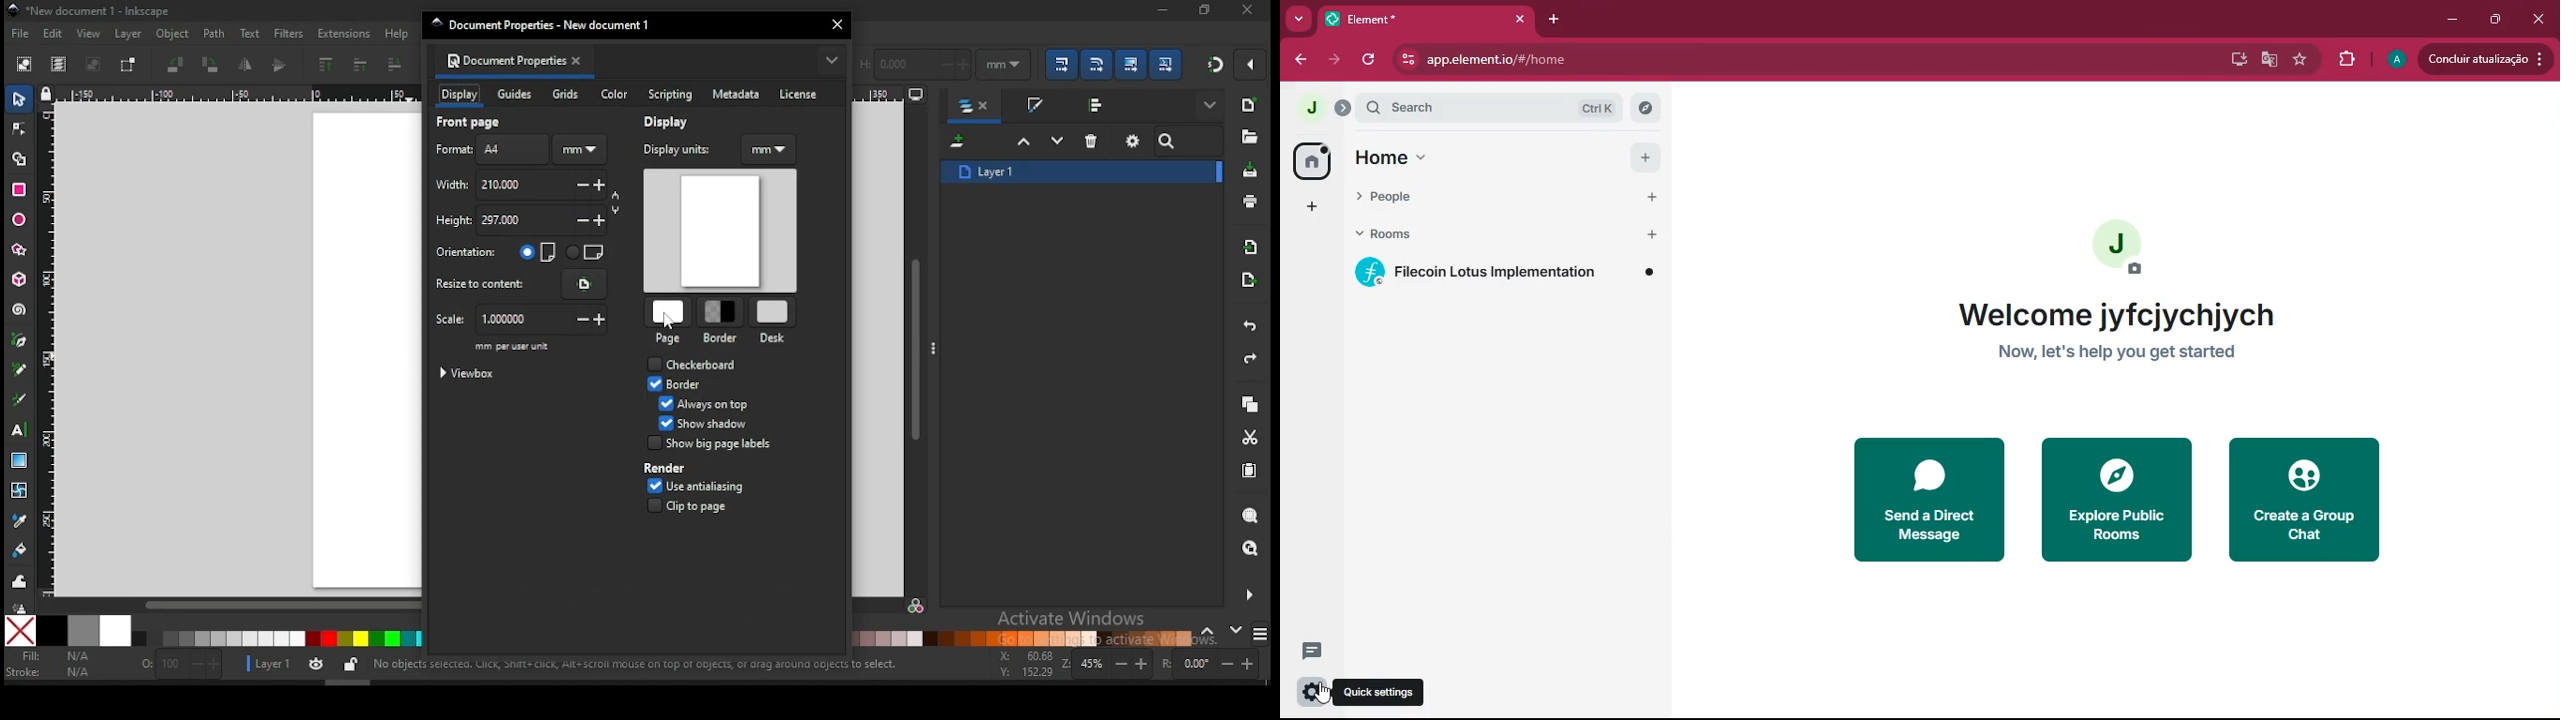 Image resolution: width=2576 pixels, height=728 pixels. I want to click on add profile picture, so click(2127, 247).